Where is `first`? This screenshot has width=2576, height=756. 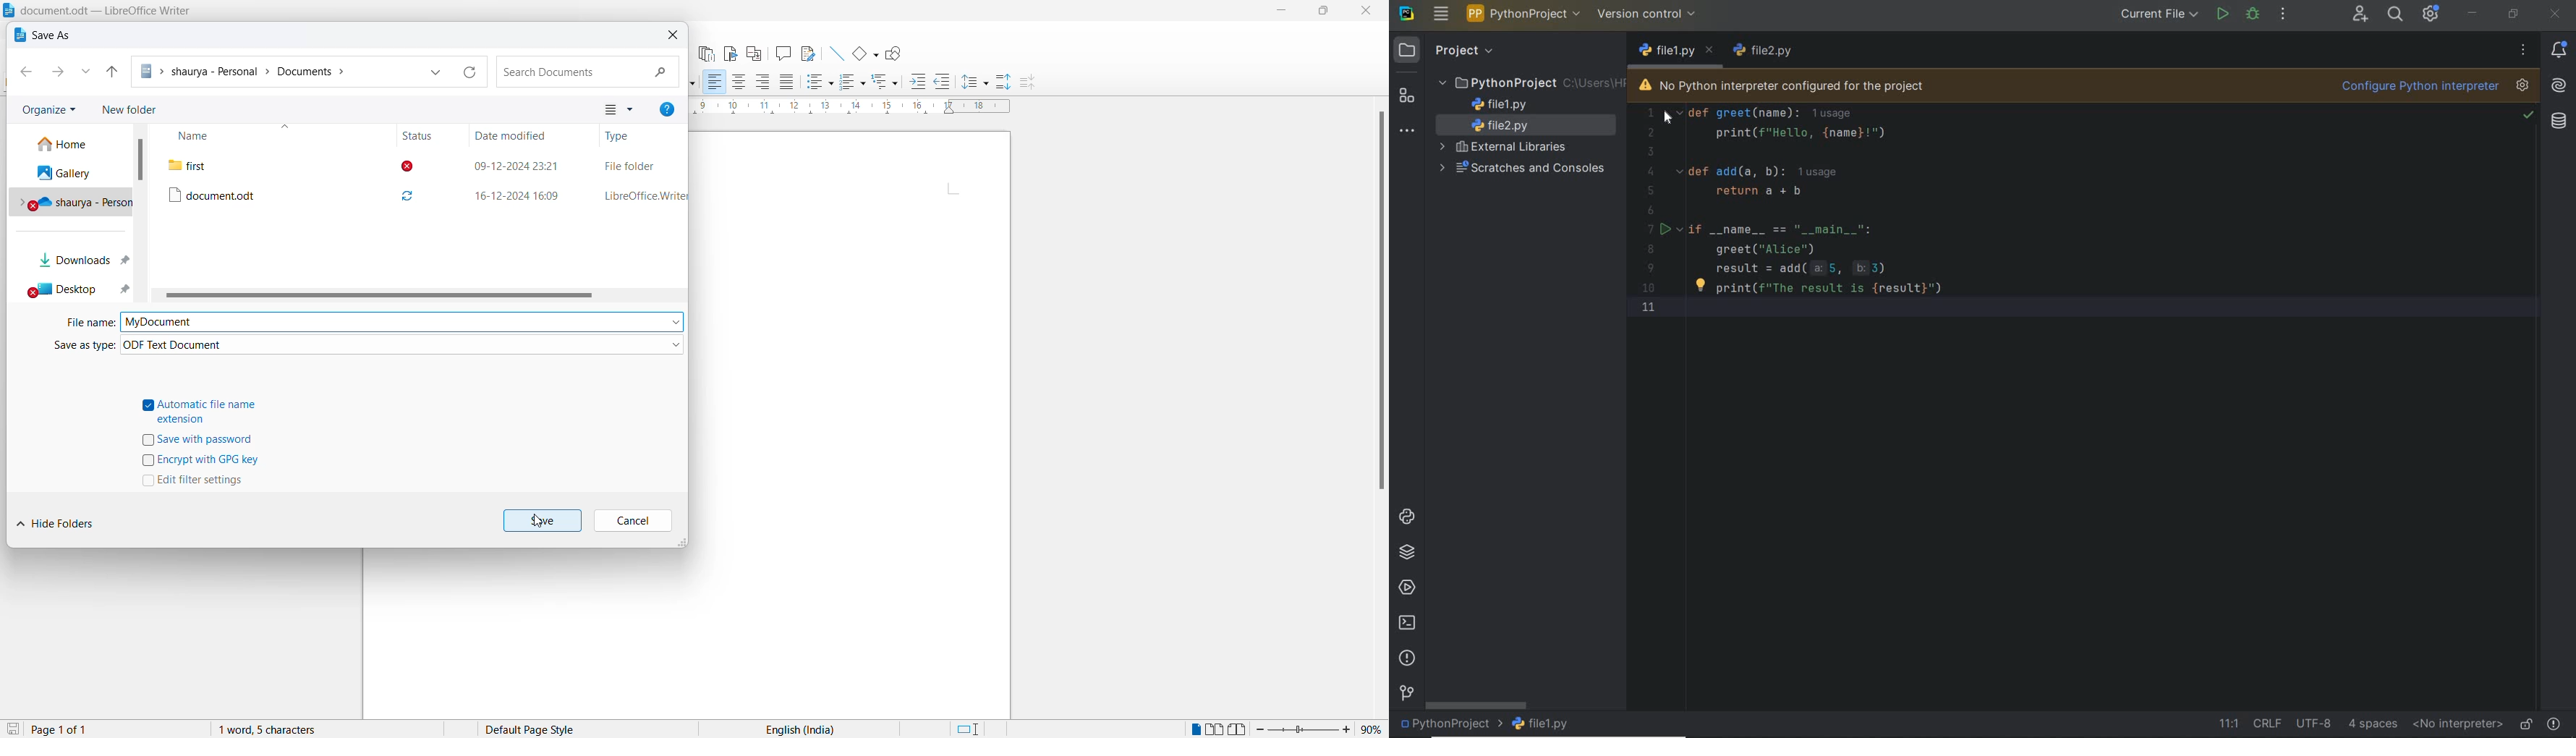
first is located at coordinates (255, 164).